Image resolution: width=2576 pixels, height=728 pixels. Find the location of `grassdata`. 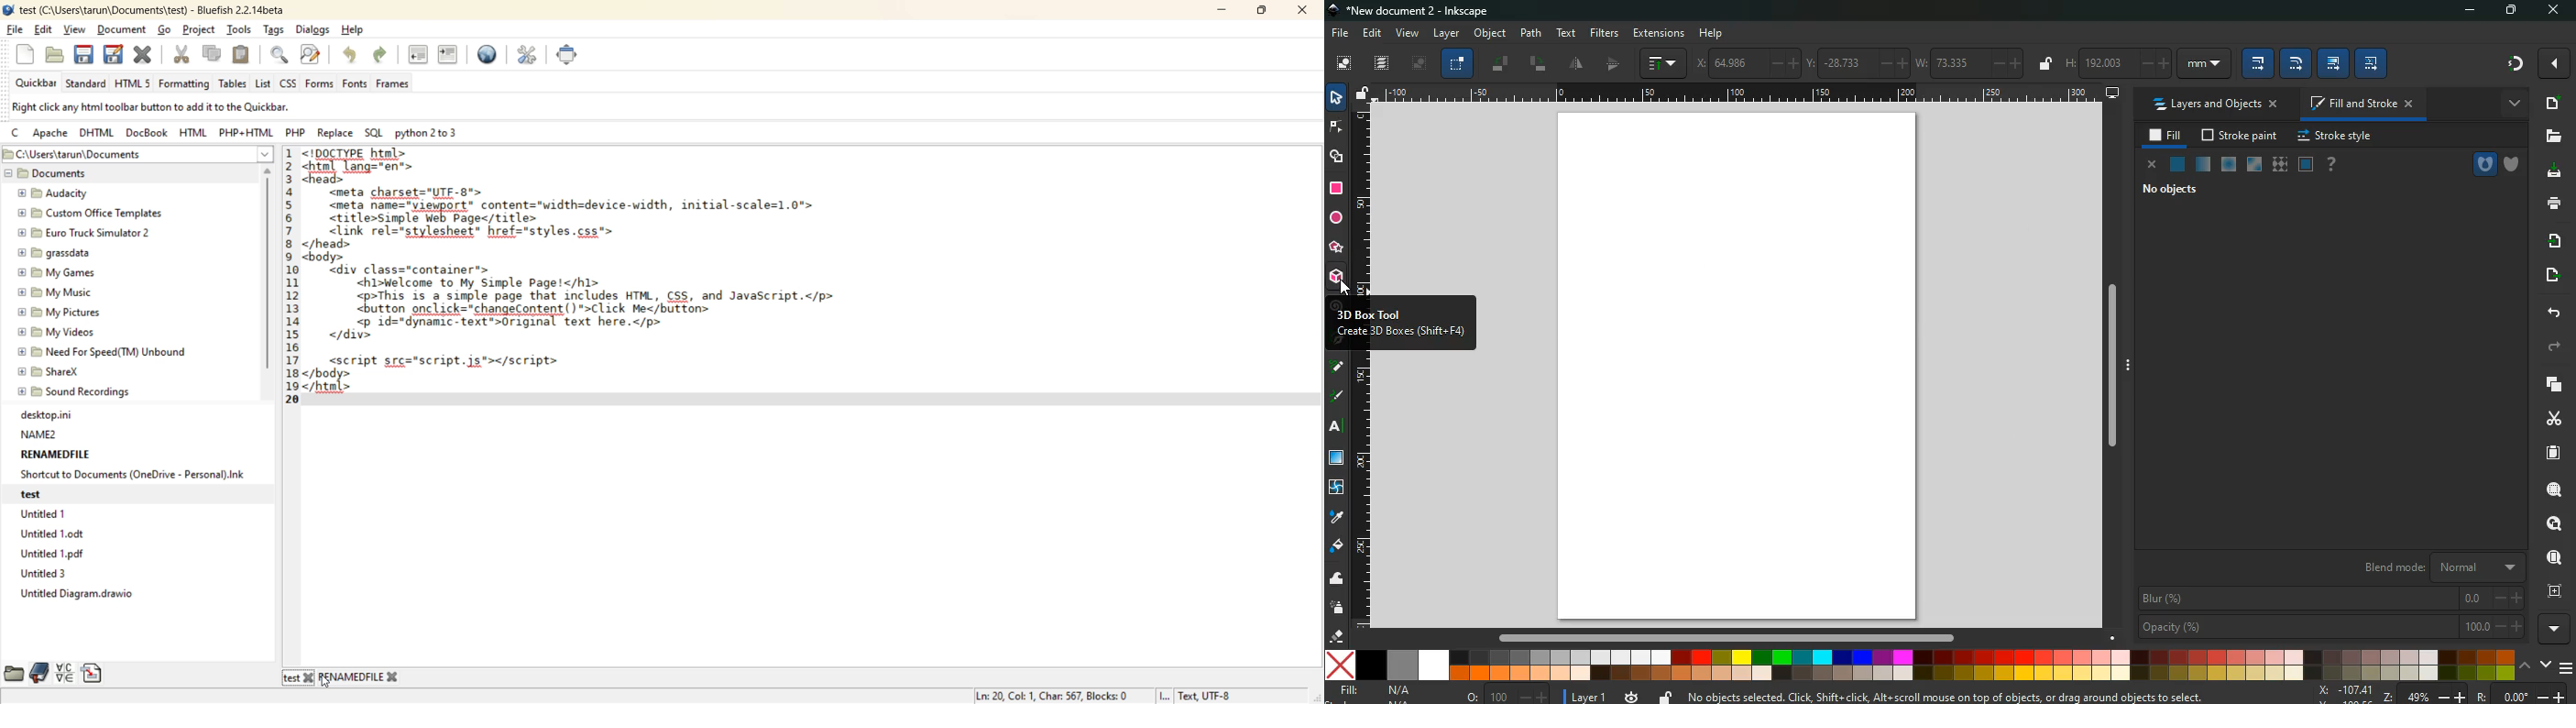

grassdata is located at coordinates (57, 255).